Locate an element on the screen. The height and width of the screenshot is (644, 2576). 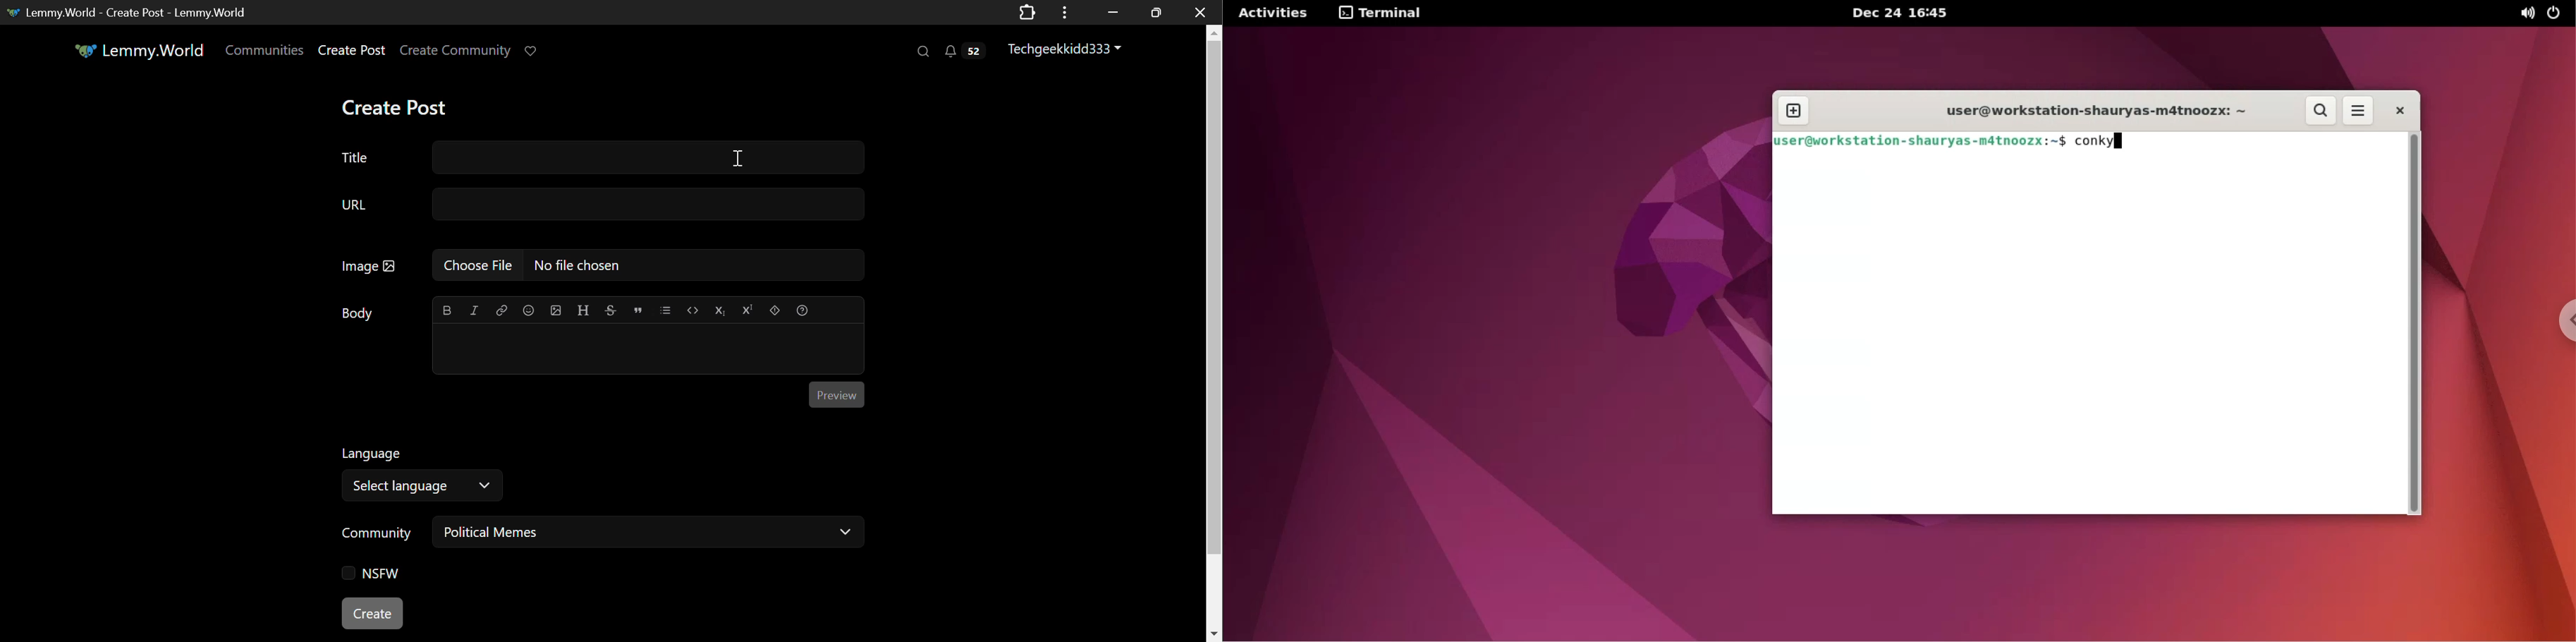
Post Title Text Field is located at coordinates (597, 161).